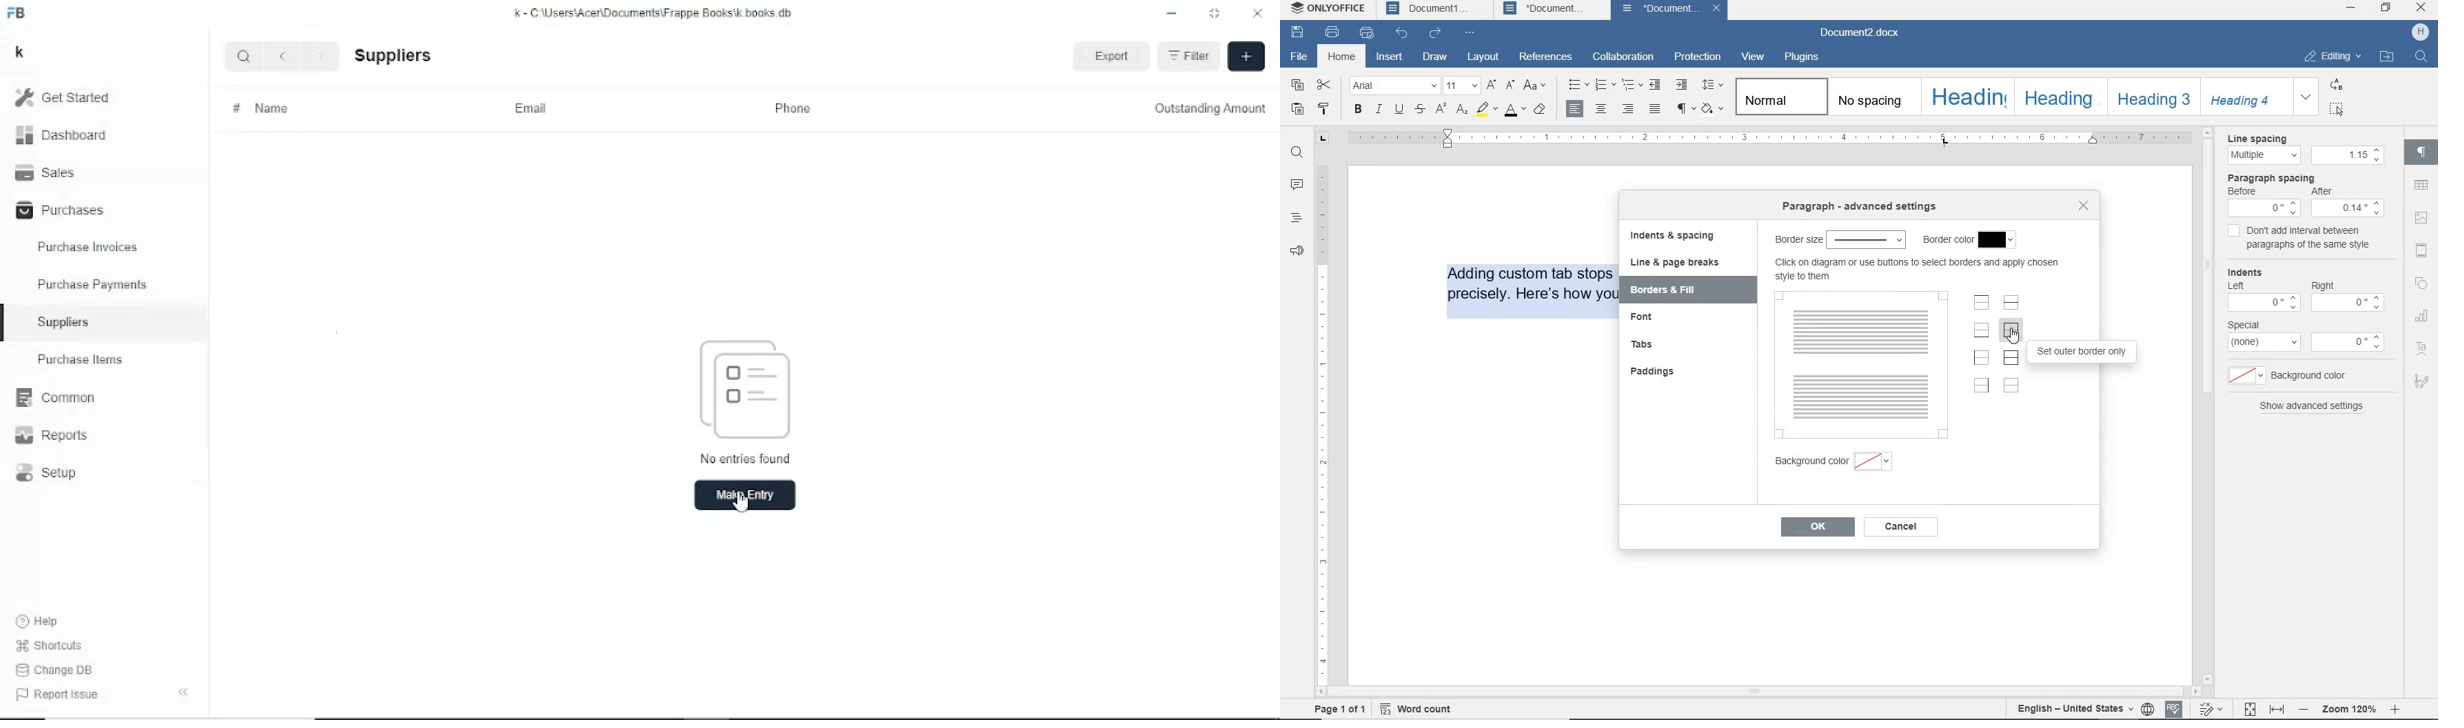  Describe the element at coordinates (1601, 108) in the screenshot. I see `align center` at that location.